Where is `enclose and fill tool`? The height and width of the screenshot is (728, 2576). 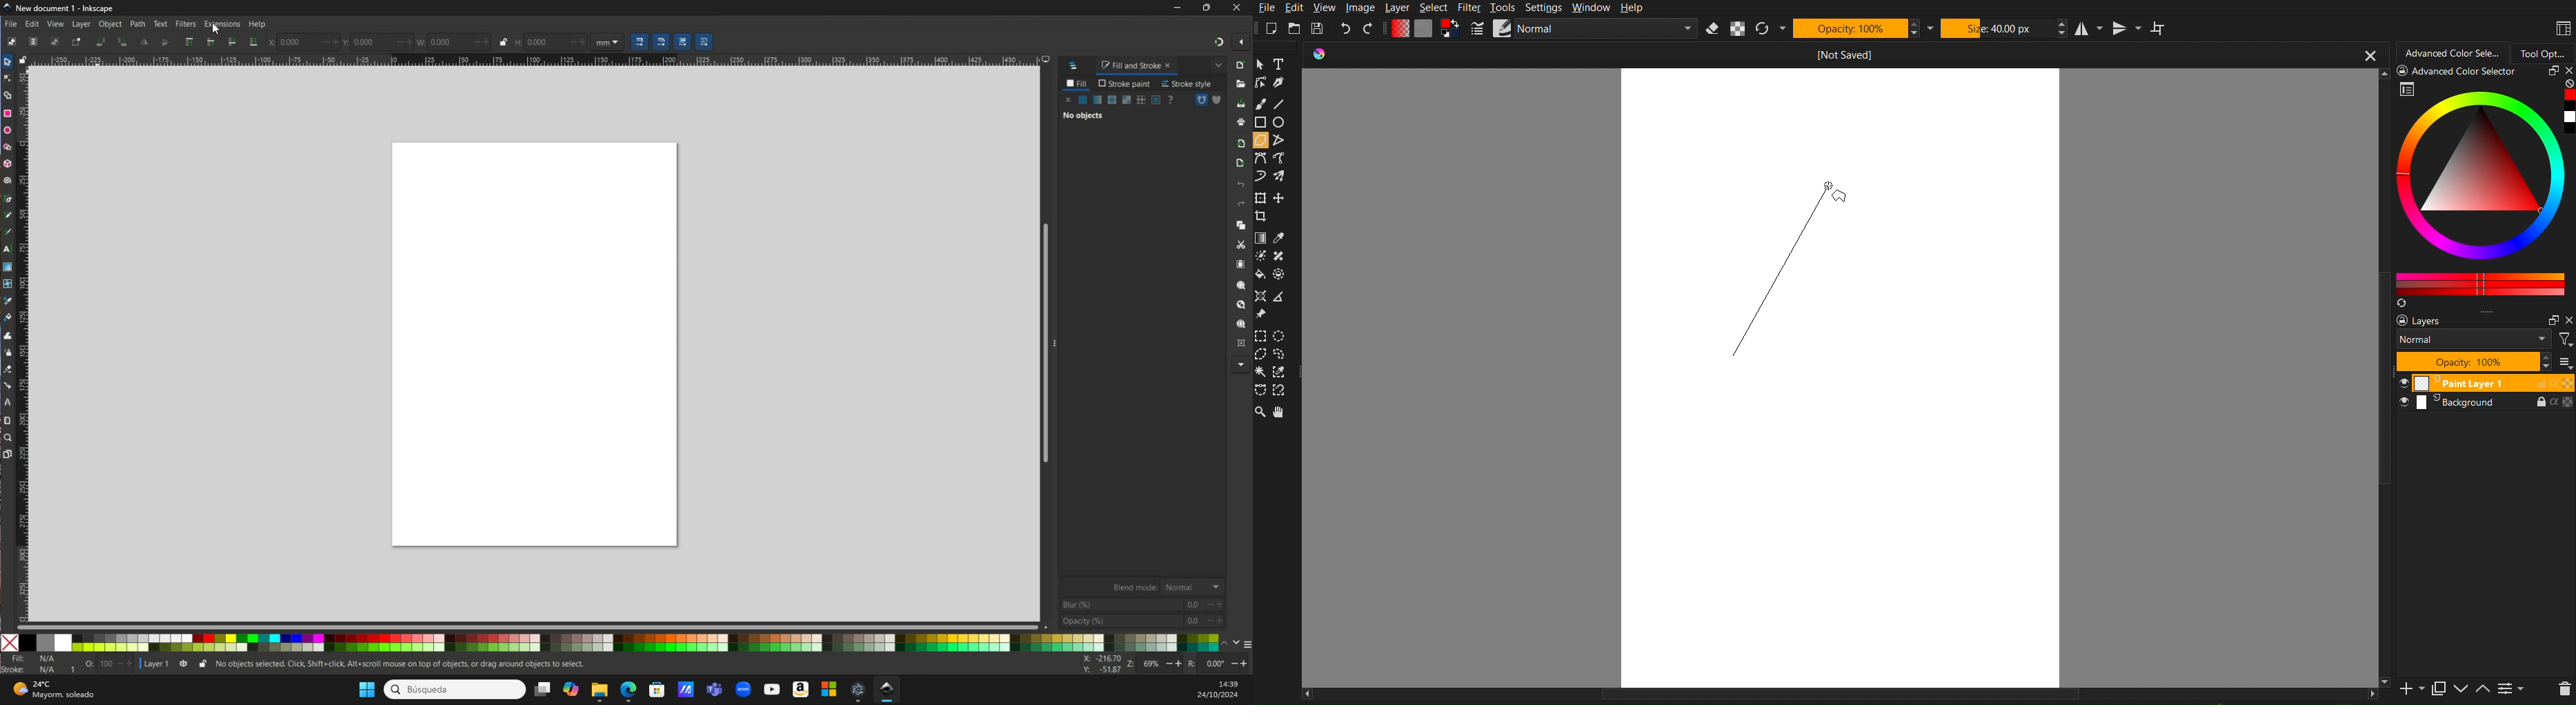 enclose and fill tool is located at coordinates (1283, 274).